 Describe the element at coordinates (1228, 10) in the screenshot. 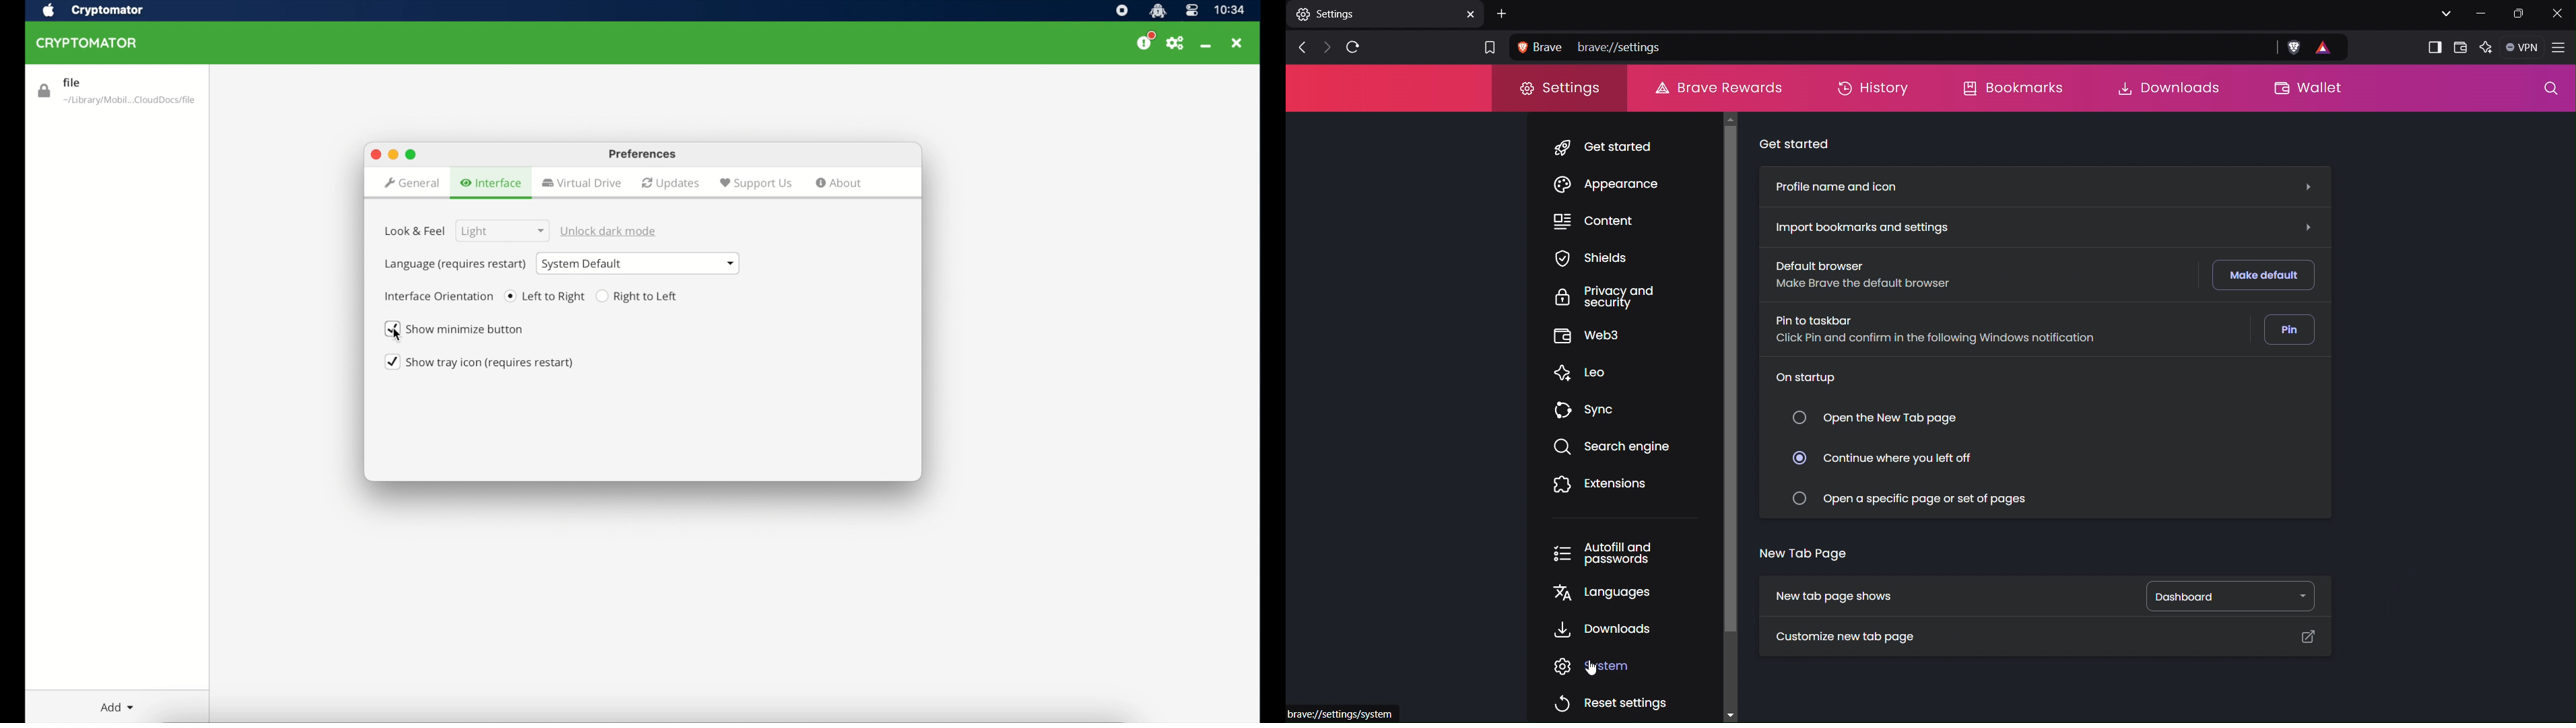

I see `time` at that location.